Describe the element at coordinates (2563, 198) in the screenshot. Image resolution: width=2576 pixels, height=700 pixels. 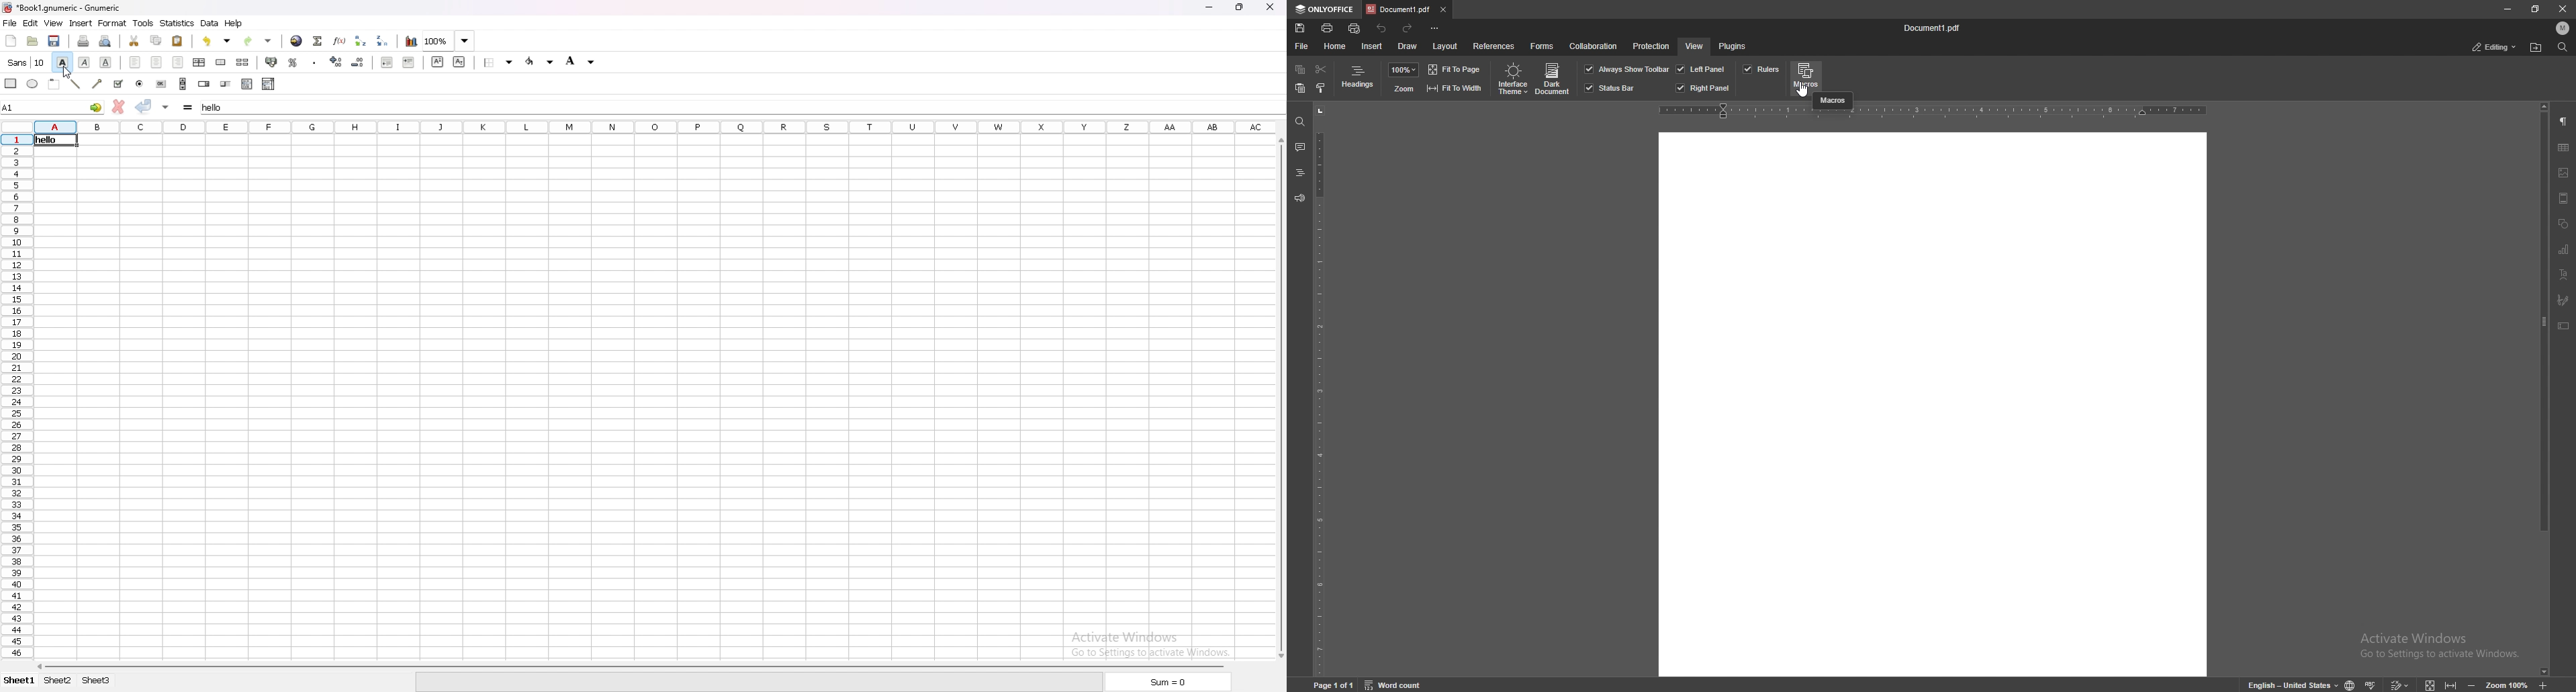
I see `header and footer` at that location.